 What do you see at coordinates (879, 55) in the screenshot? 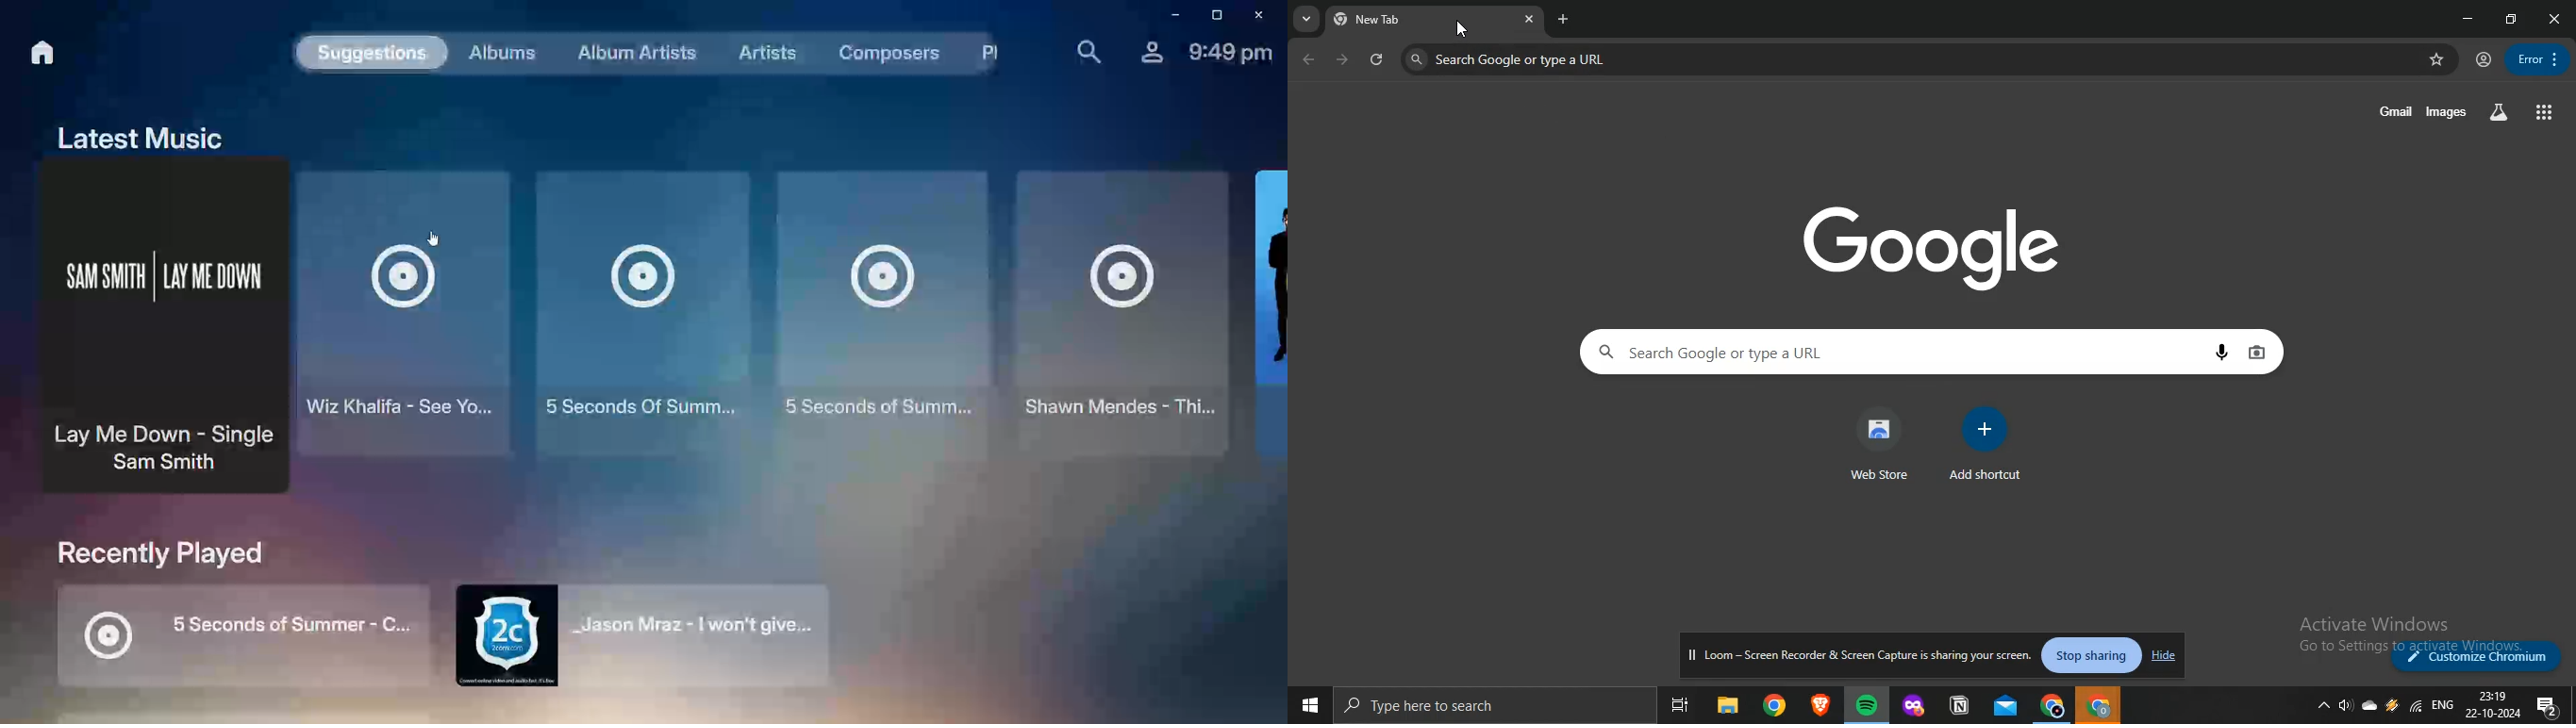
I see `Composers` at bounding box center [879, 55].